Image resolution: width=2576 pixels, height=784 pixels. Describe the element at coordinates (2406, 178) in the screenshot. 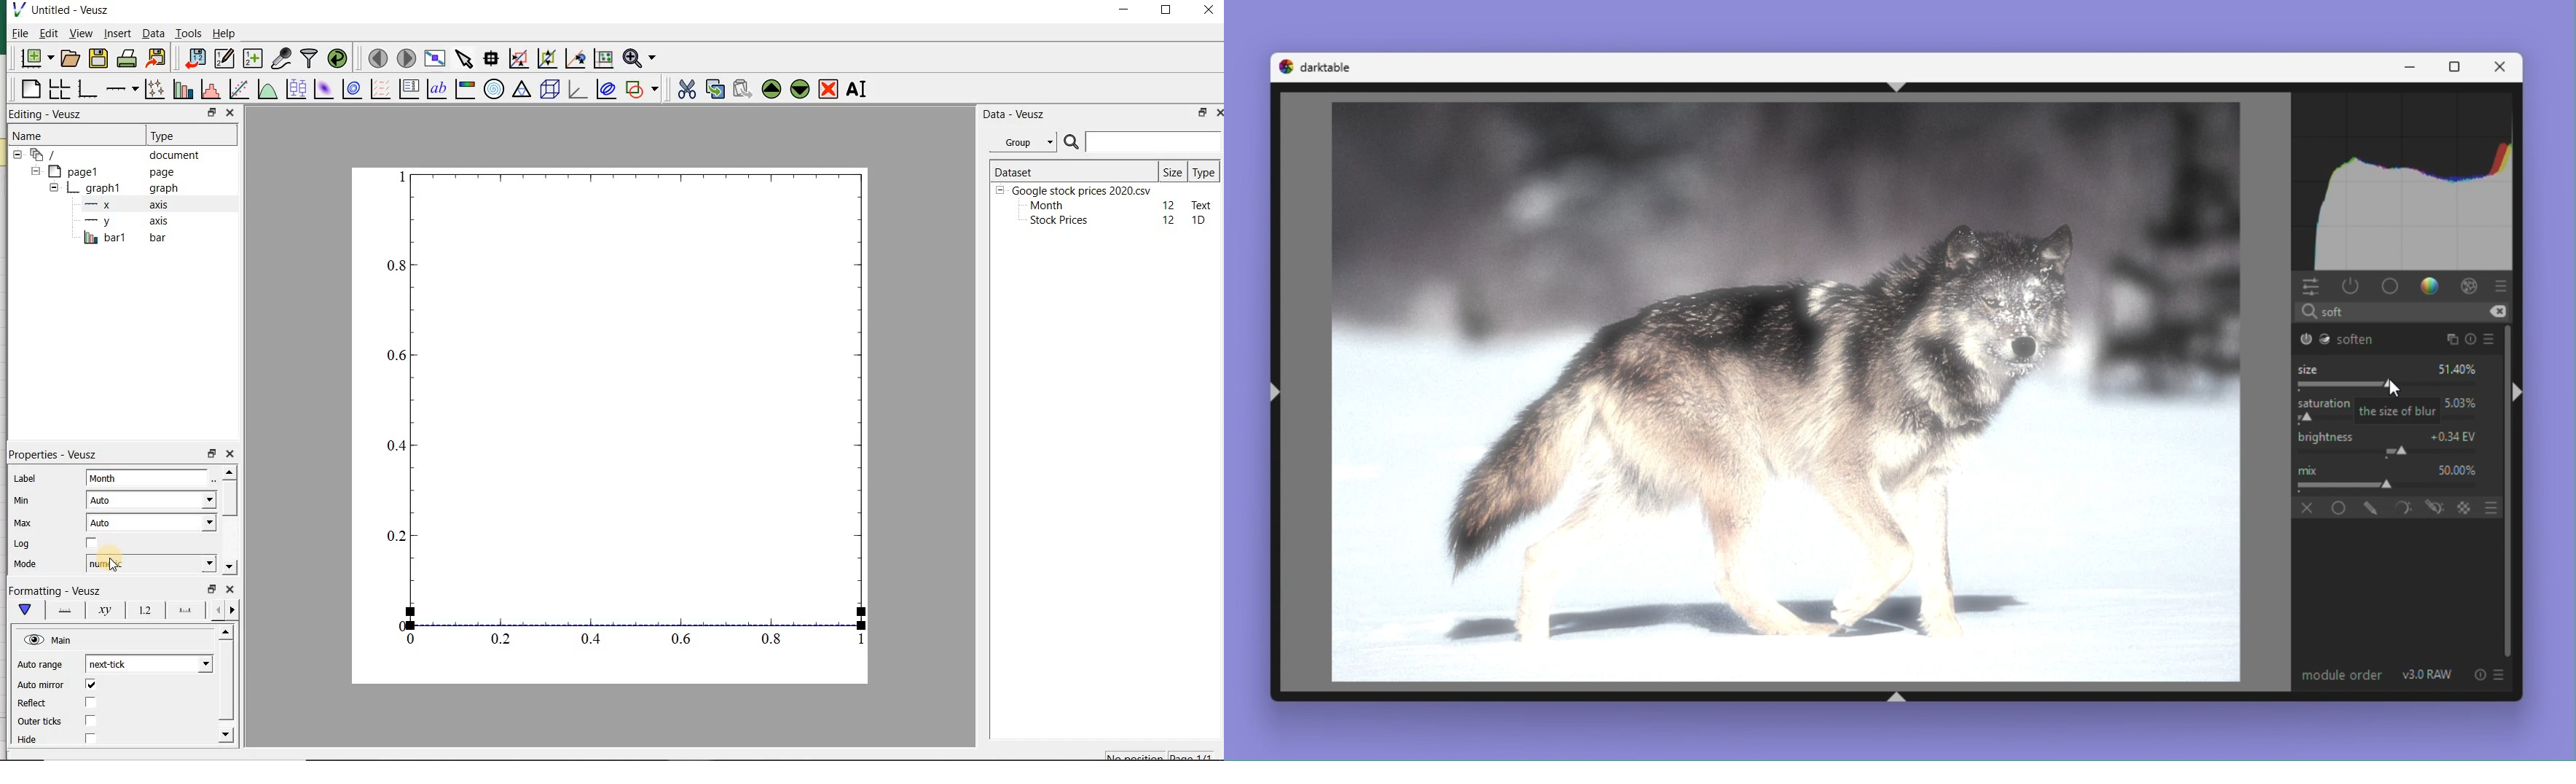

I see `Histogram` at that location.